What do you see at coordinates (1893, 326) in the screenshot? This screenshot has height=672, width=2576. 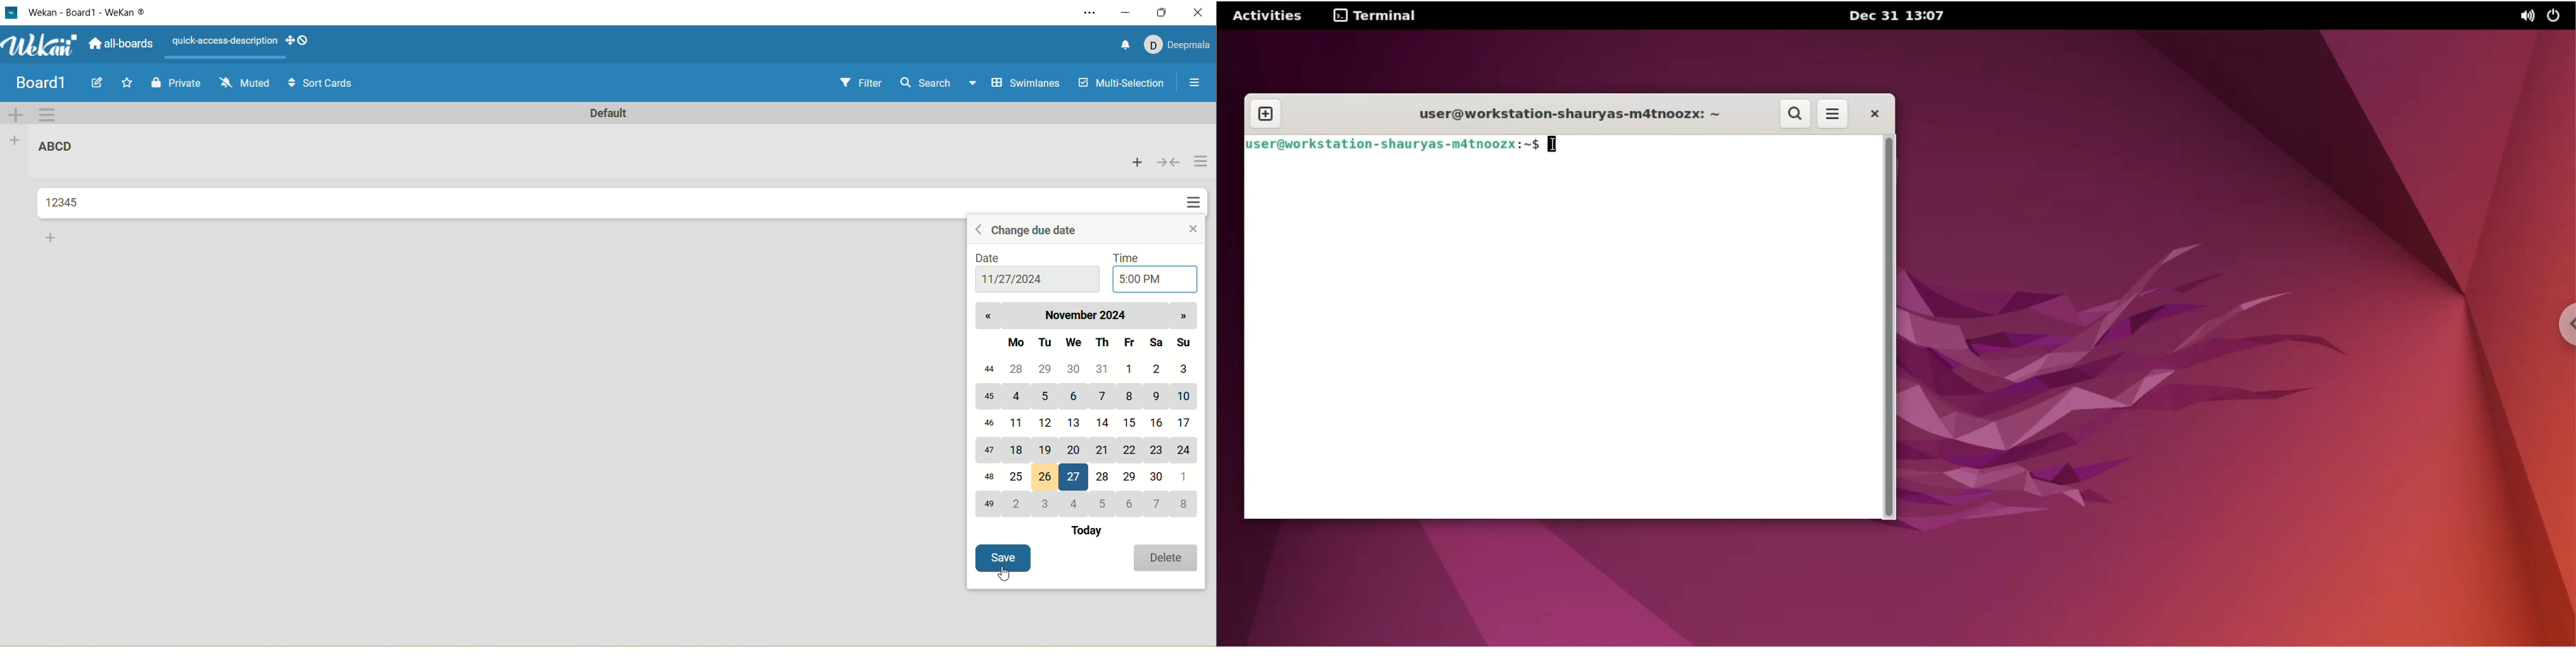 I see `scrollbar` at bounding box center [1893, 326].